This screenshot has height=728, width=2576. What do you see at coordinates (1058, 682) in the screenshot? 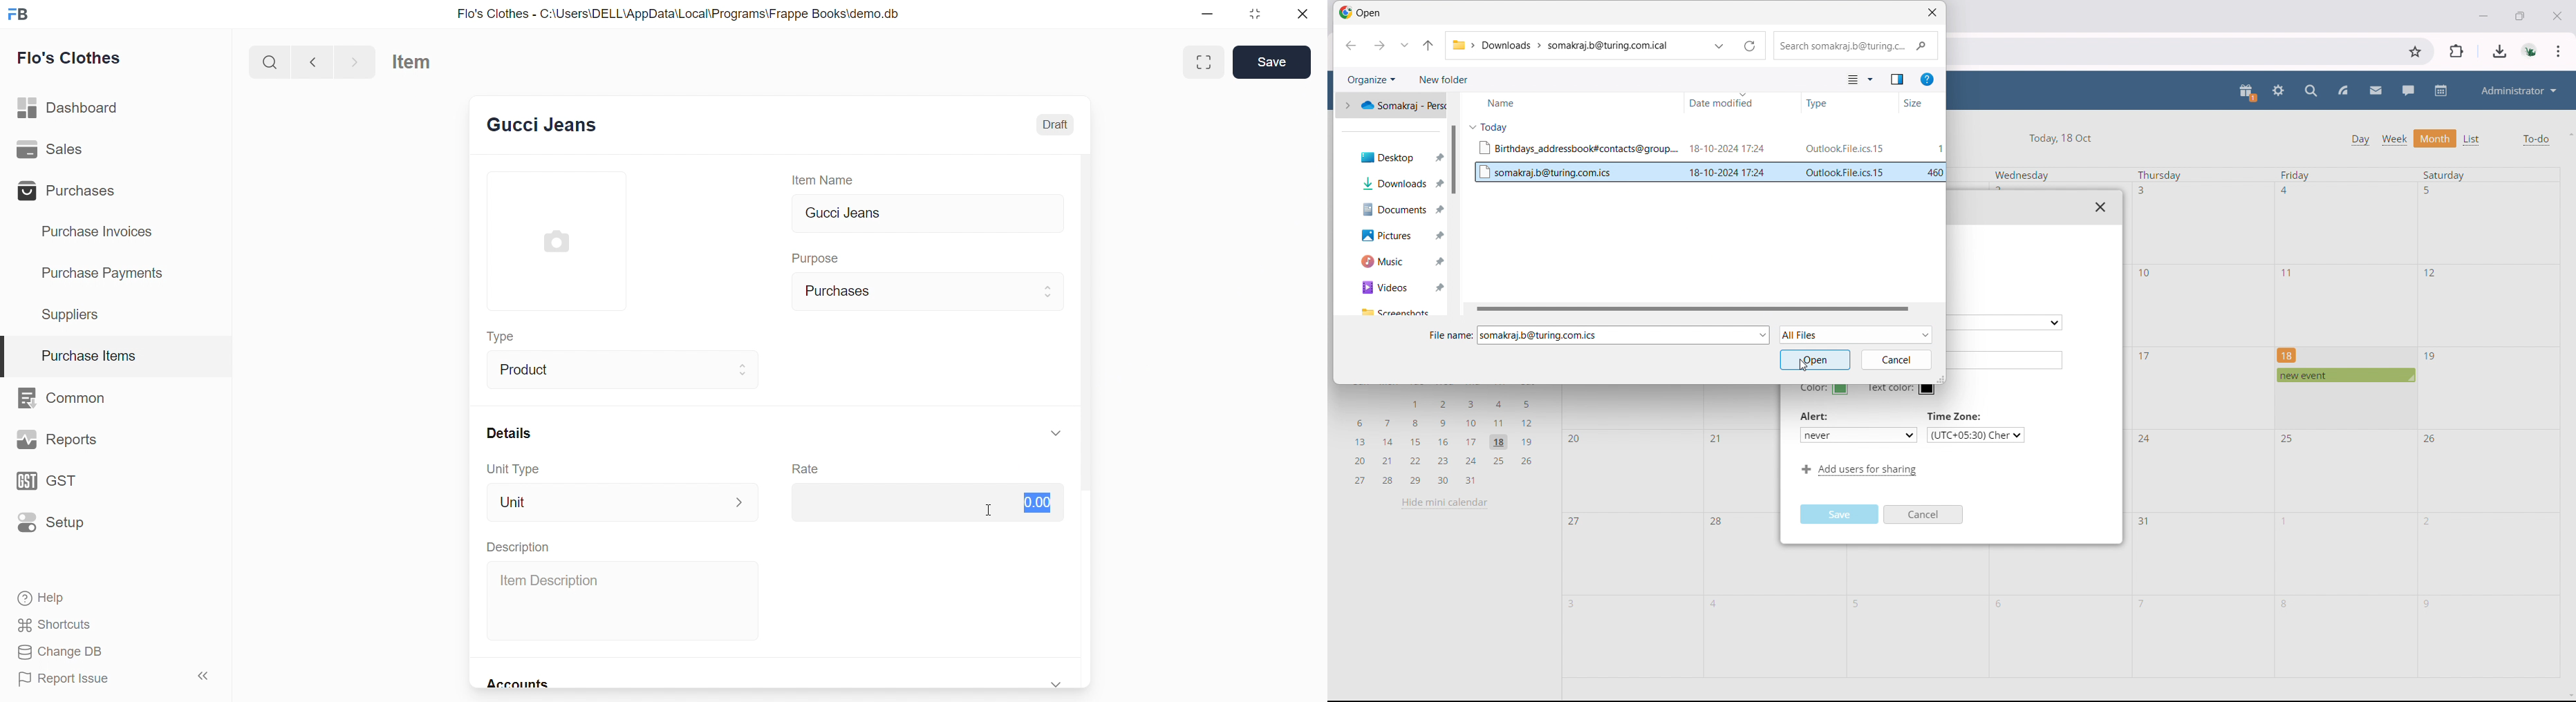
I see `expand/collapse` at bounding box center [1058, 682].